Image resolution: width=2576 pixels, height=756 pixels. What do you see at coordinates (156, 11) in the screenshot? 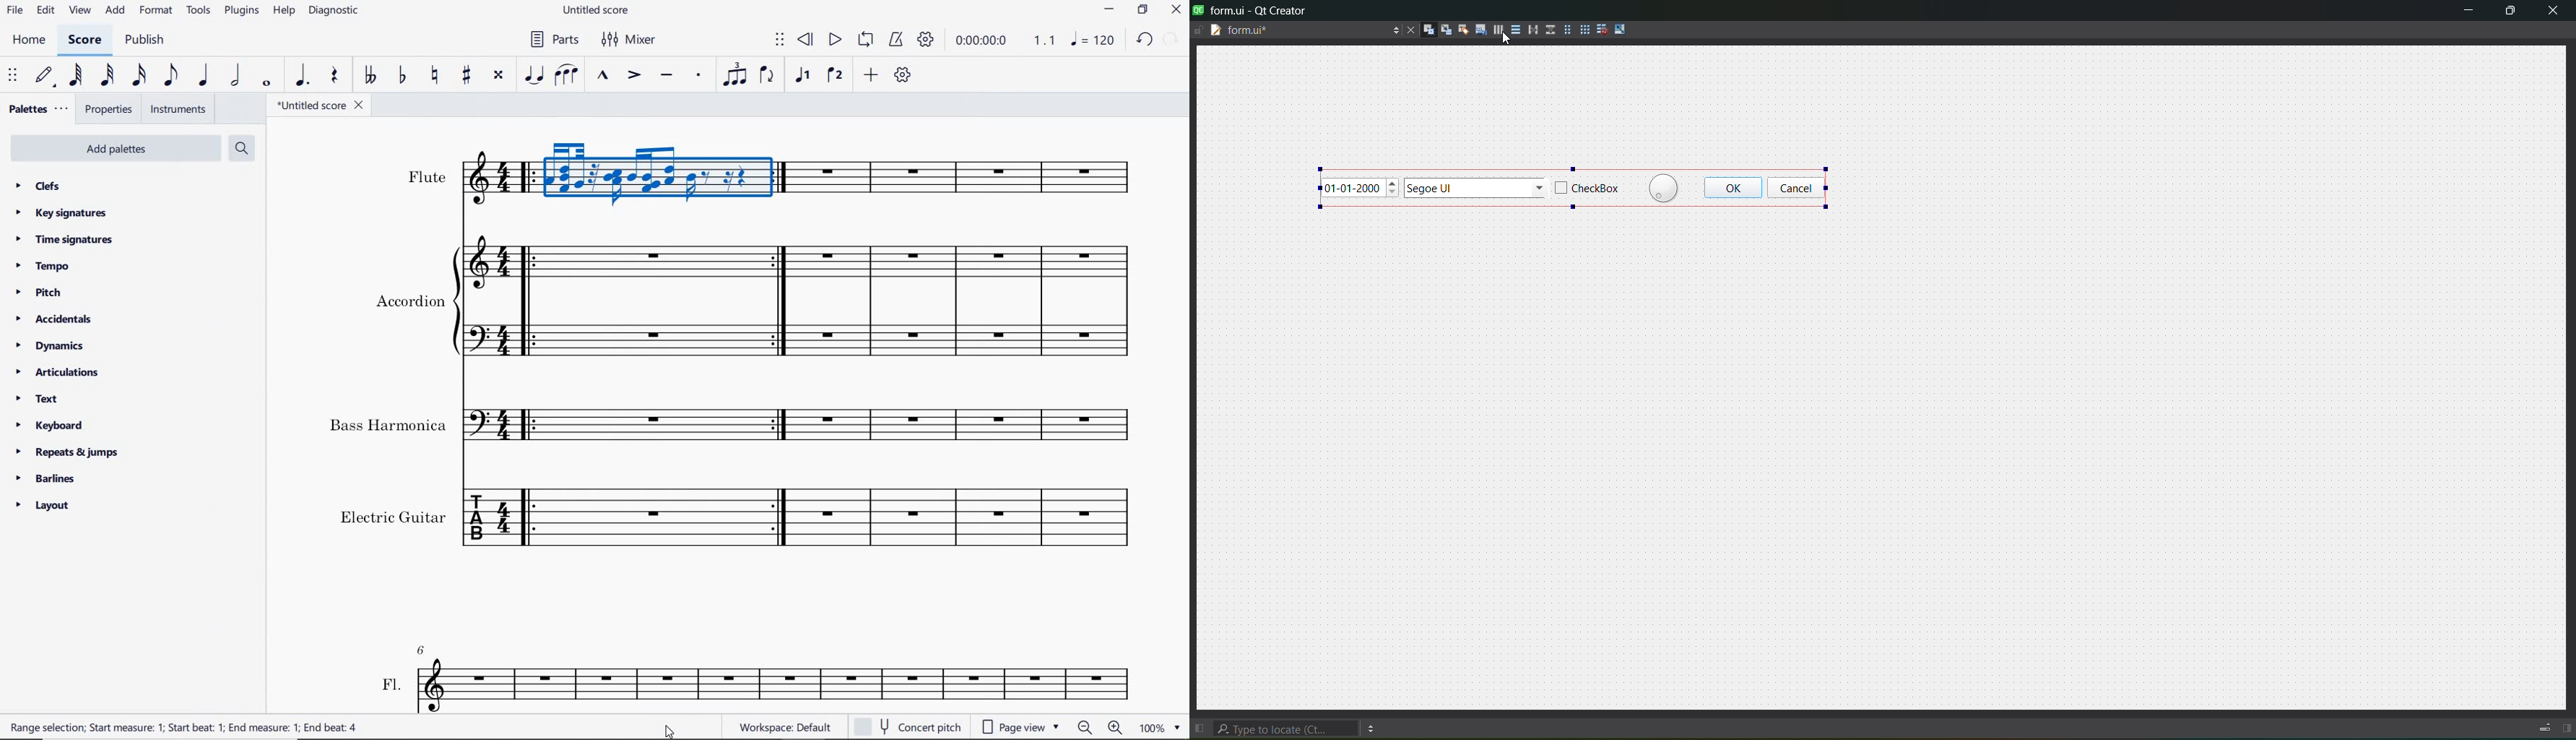
I see `format` at bounding box center [156, 11].